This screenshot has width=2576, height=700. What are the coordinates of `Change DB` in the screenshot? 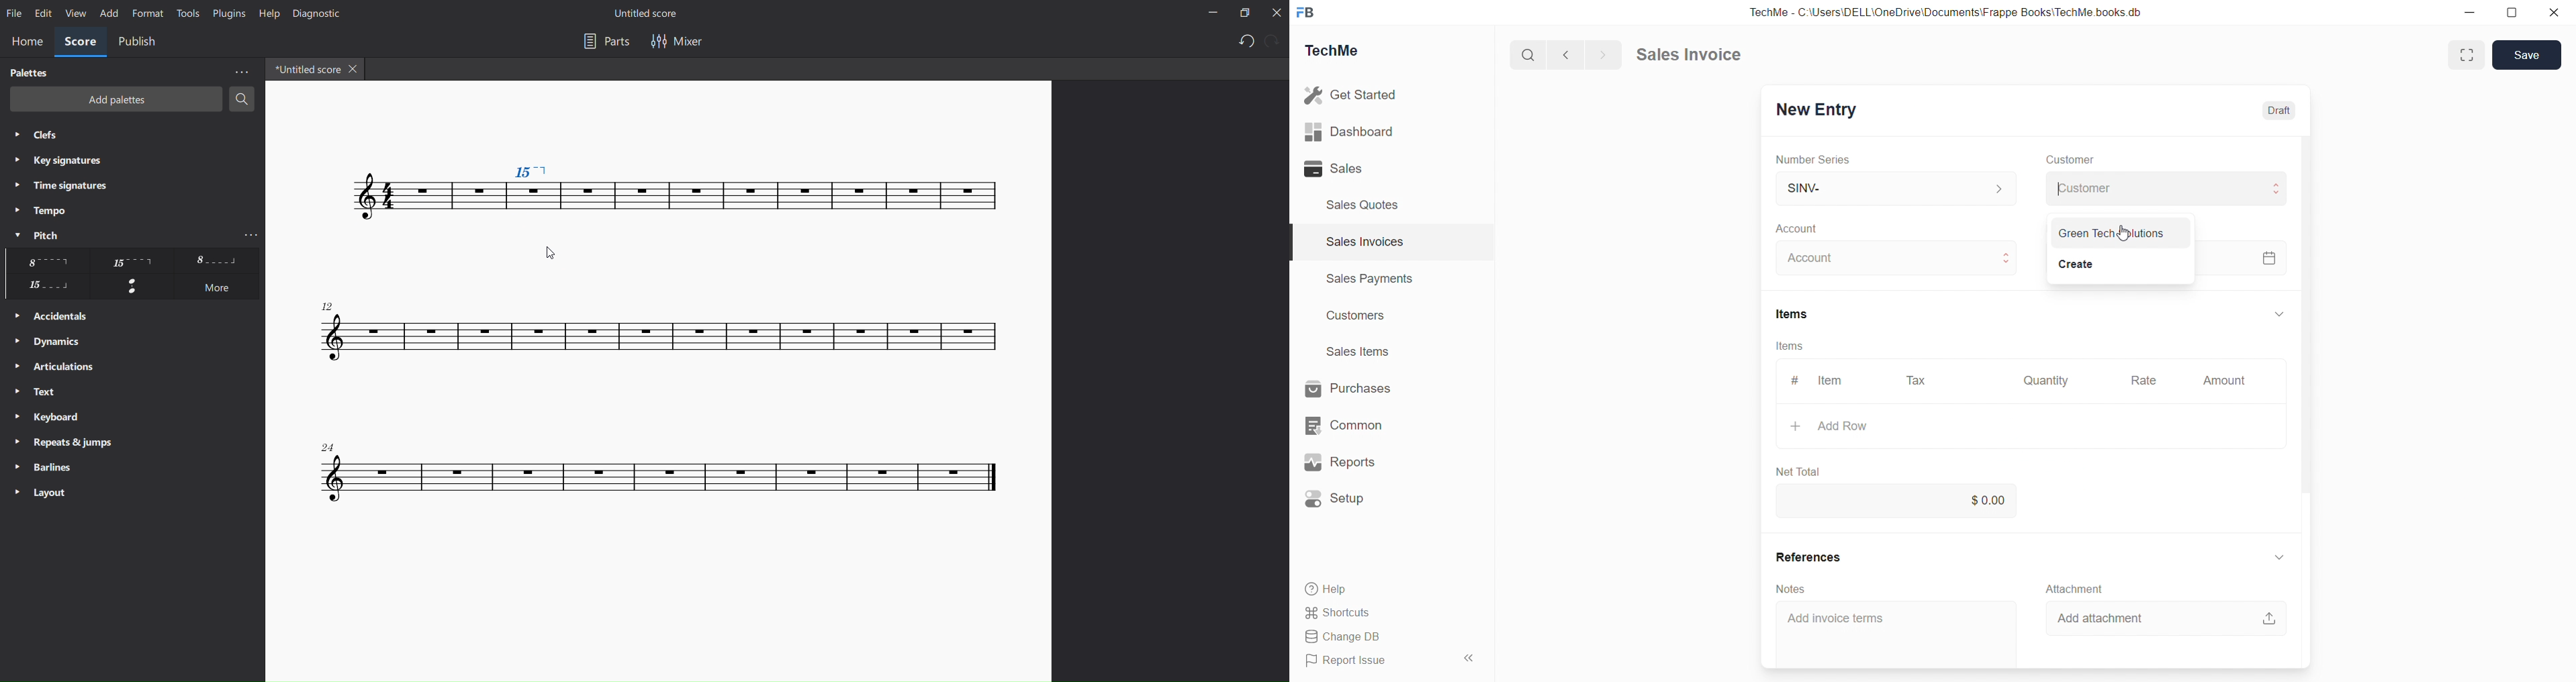 It's located at (1348, 637).